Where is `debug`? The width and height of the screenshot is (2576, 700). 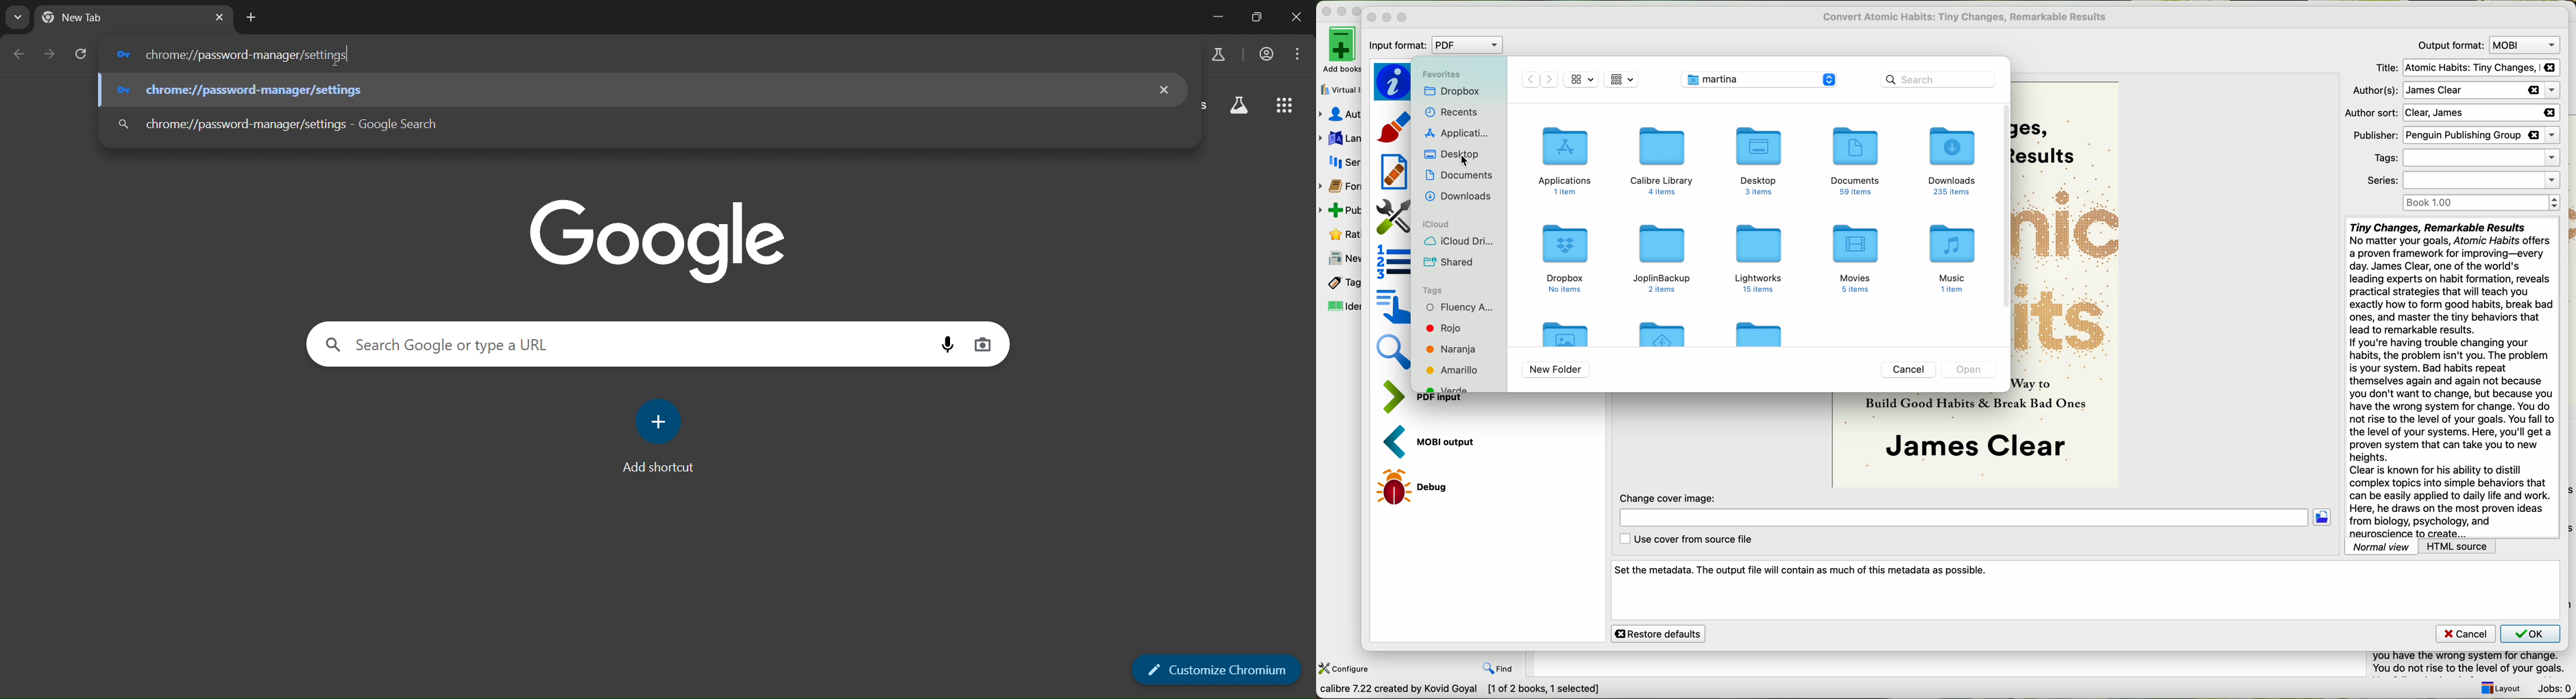 debug is located at coordinates (1418, 486).